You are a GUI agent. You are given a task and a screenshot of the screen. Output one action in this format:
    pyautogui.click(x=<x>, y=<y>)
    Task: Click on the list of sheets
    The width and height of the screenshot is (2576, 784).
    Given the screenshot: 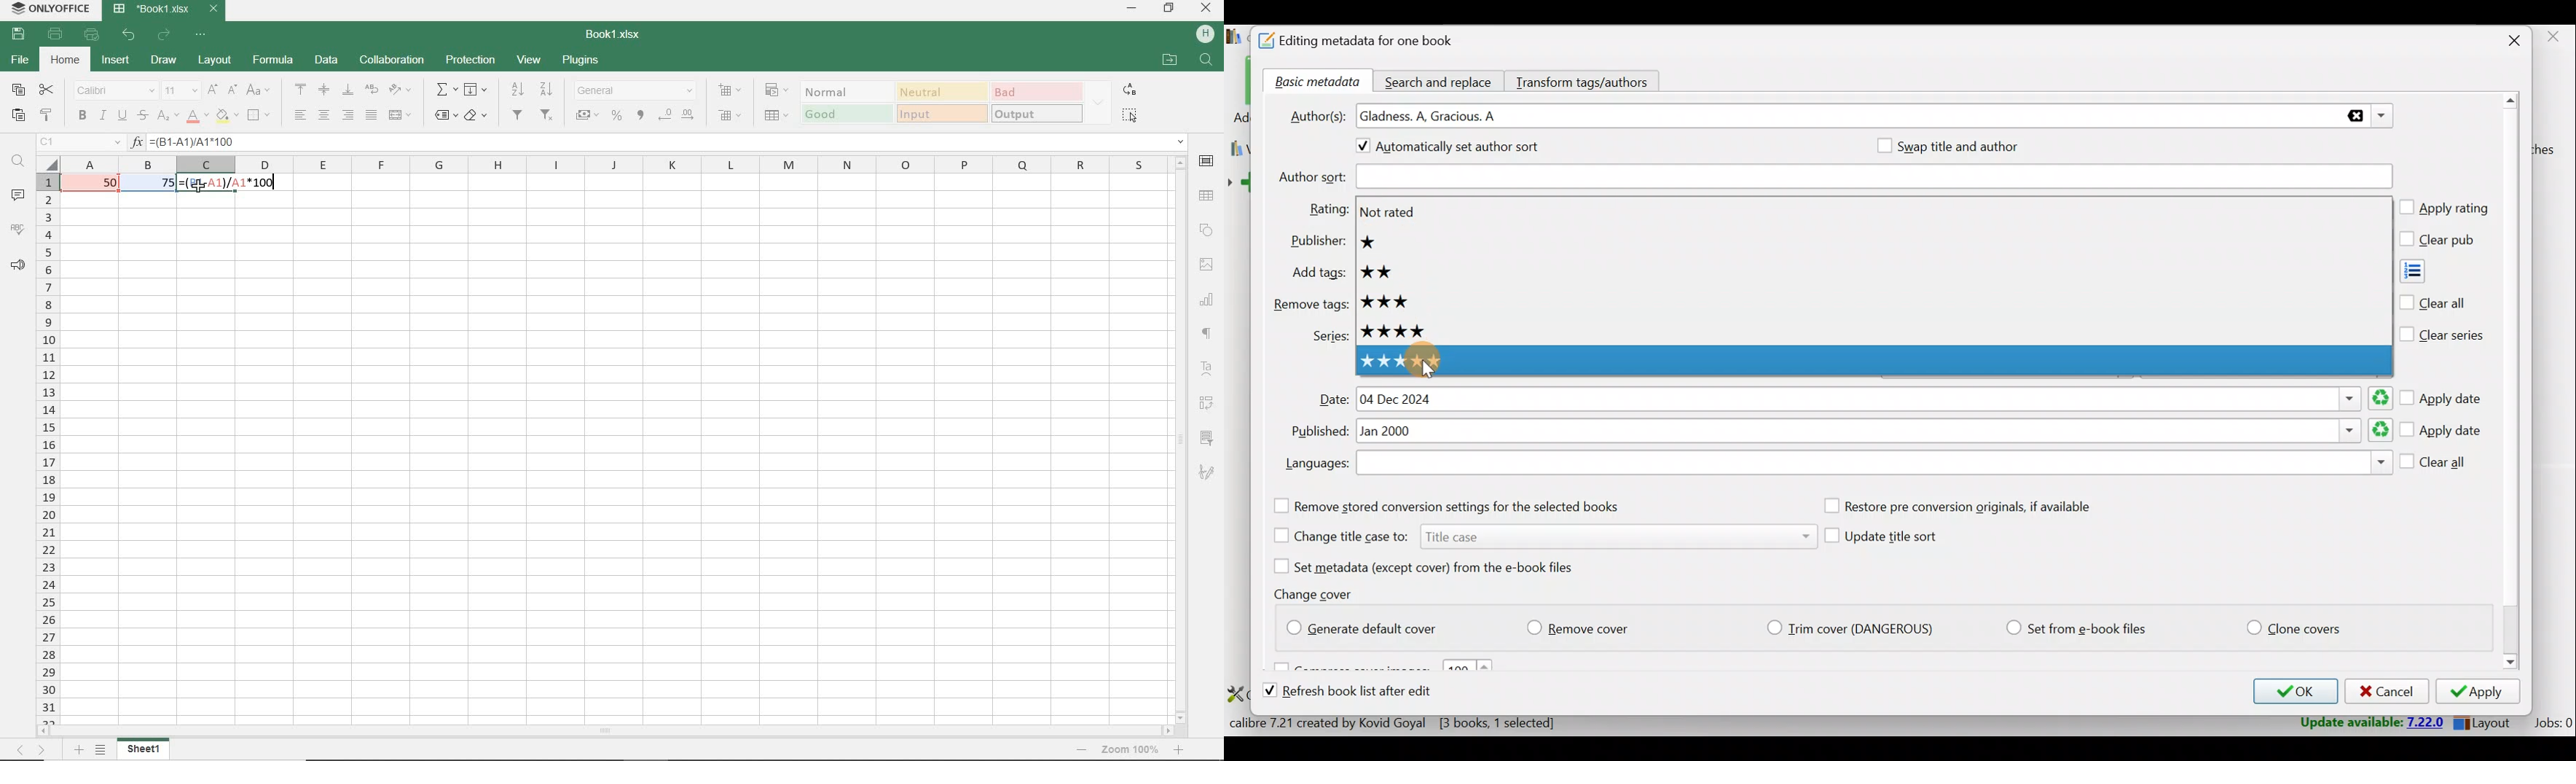 What is the action you would take?
    pyautogui.click(x=101, y=750)
    